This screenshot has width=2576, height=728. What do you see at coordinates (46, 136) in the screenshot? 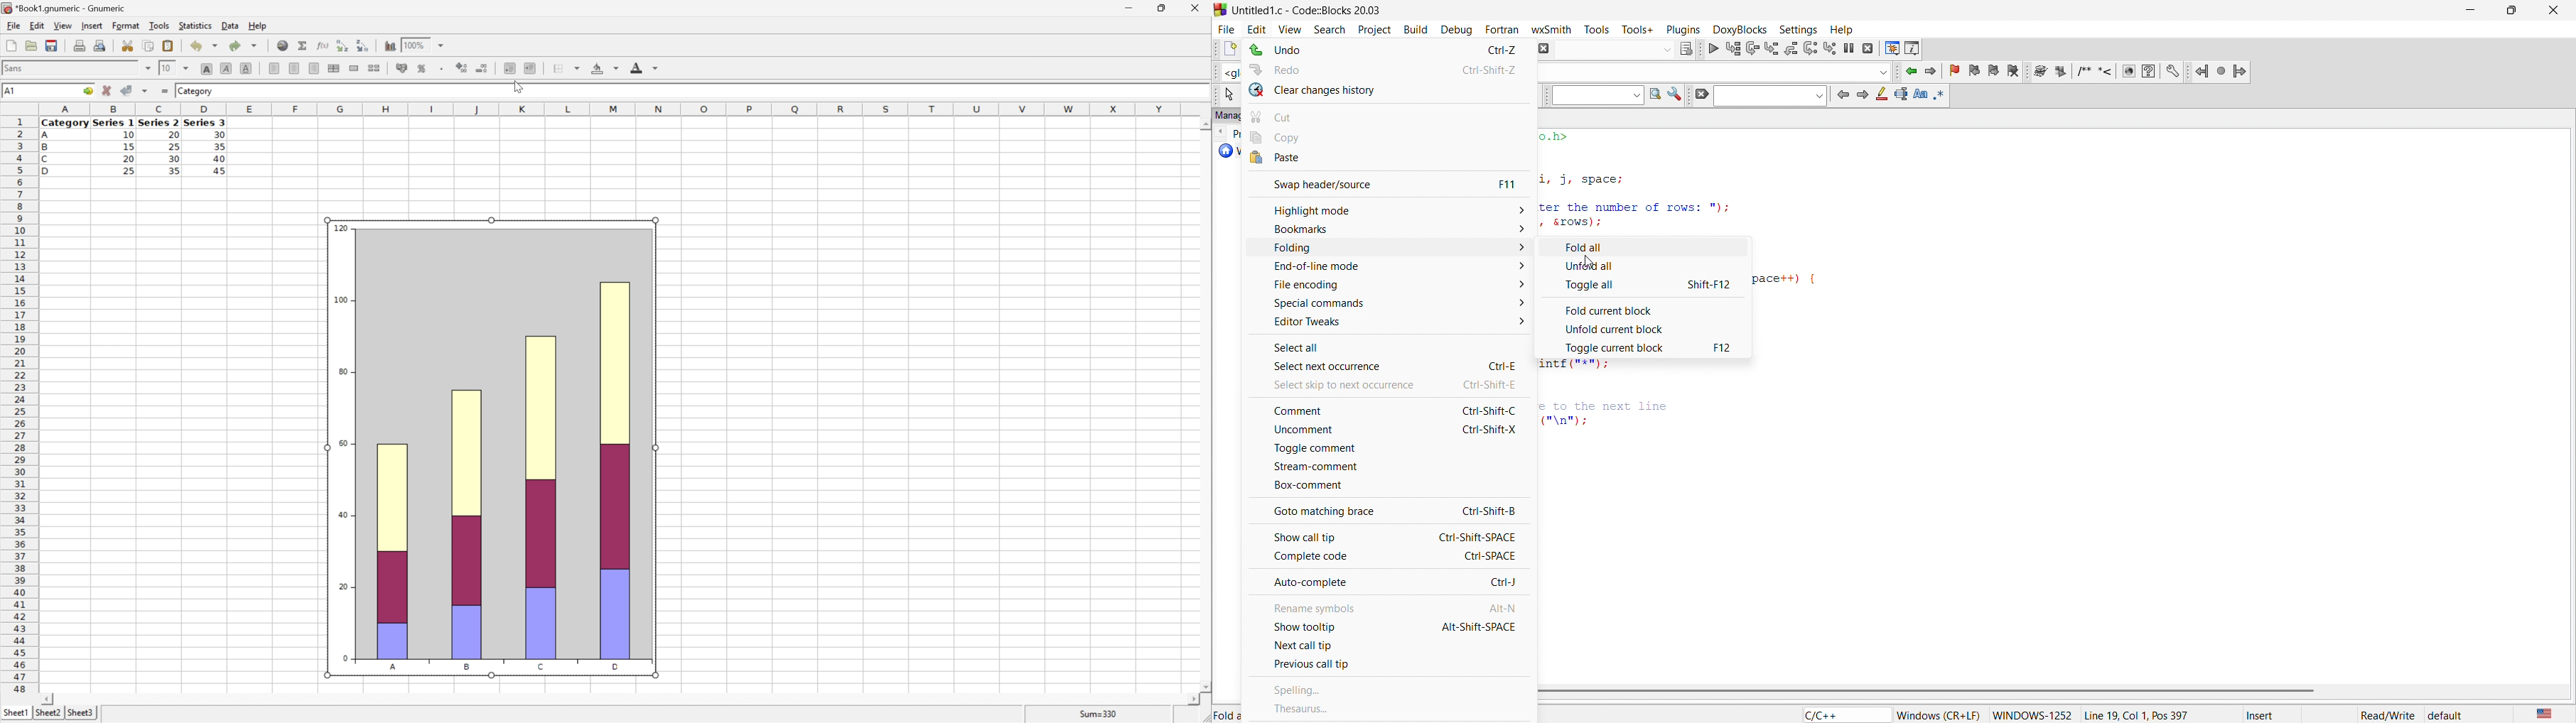
I see `A` at bounding box center [46, 136].